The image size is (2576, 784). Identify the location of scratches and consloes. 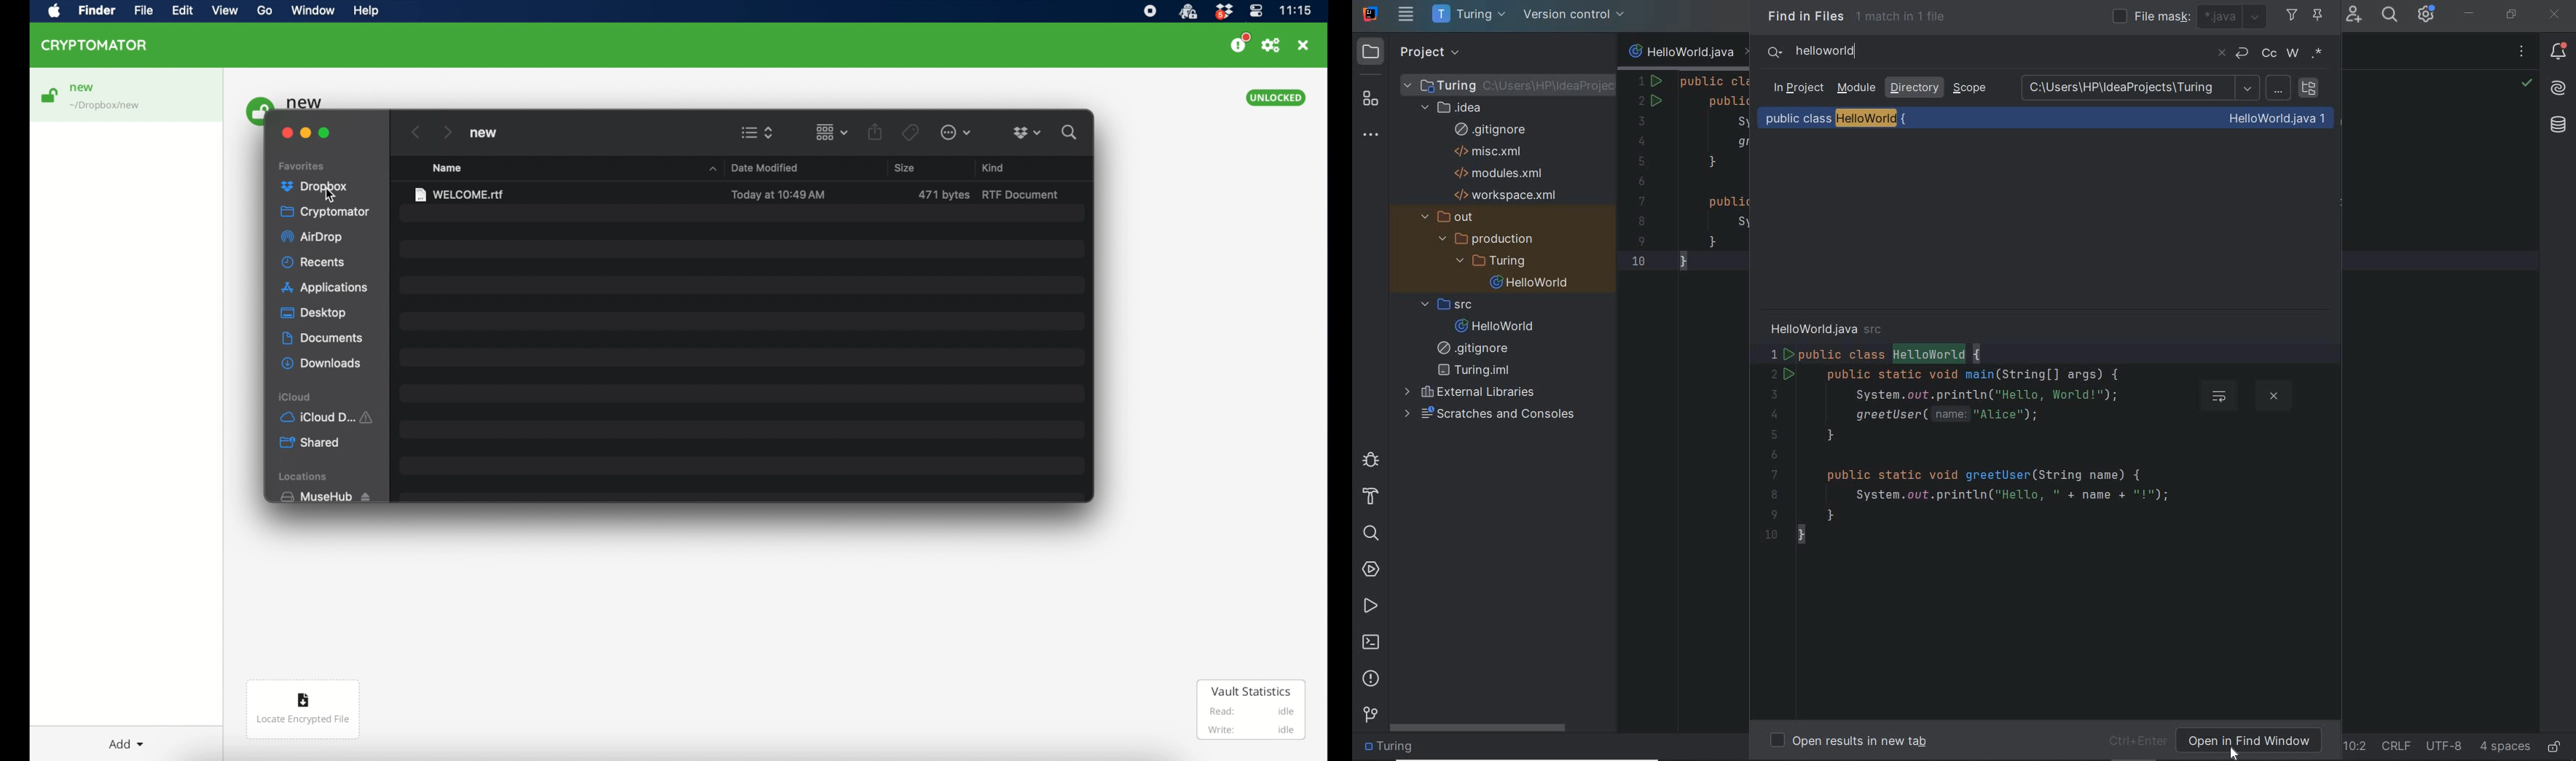
(1498, 415).